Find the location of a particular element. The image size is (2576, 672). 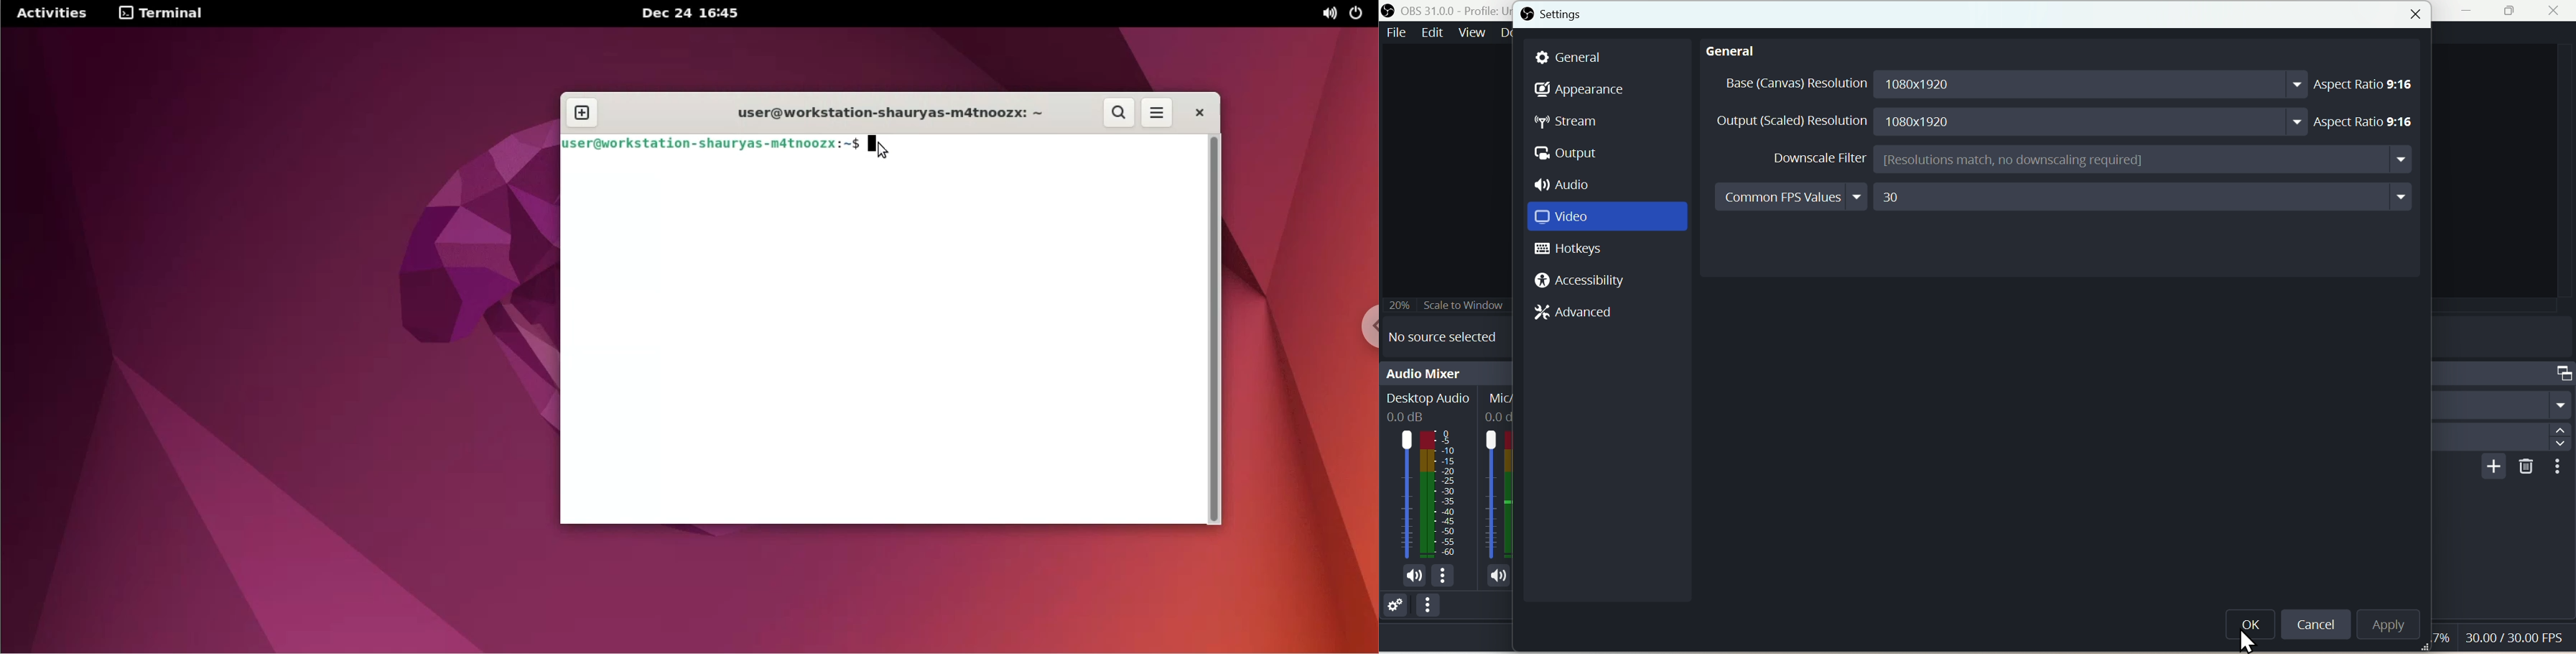

Settings is located at coordinates (1393, 603).